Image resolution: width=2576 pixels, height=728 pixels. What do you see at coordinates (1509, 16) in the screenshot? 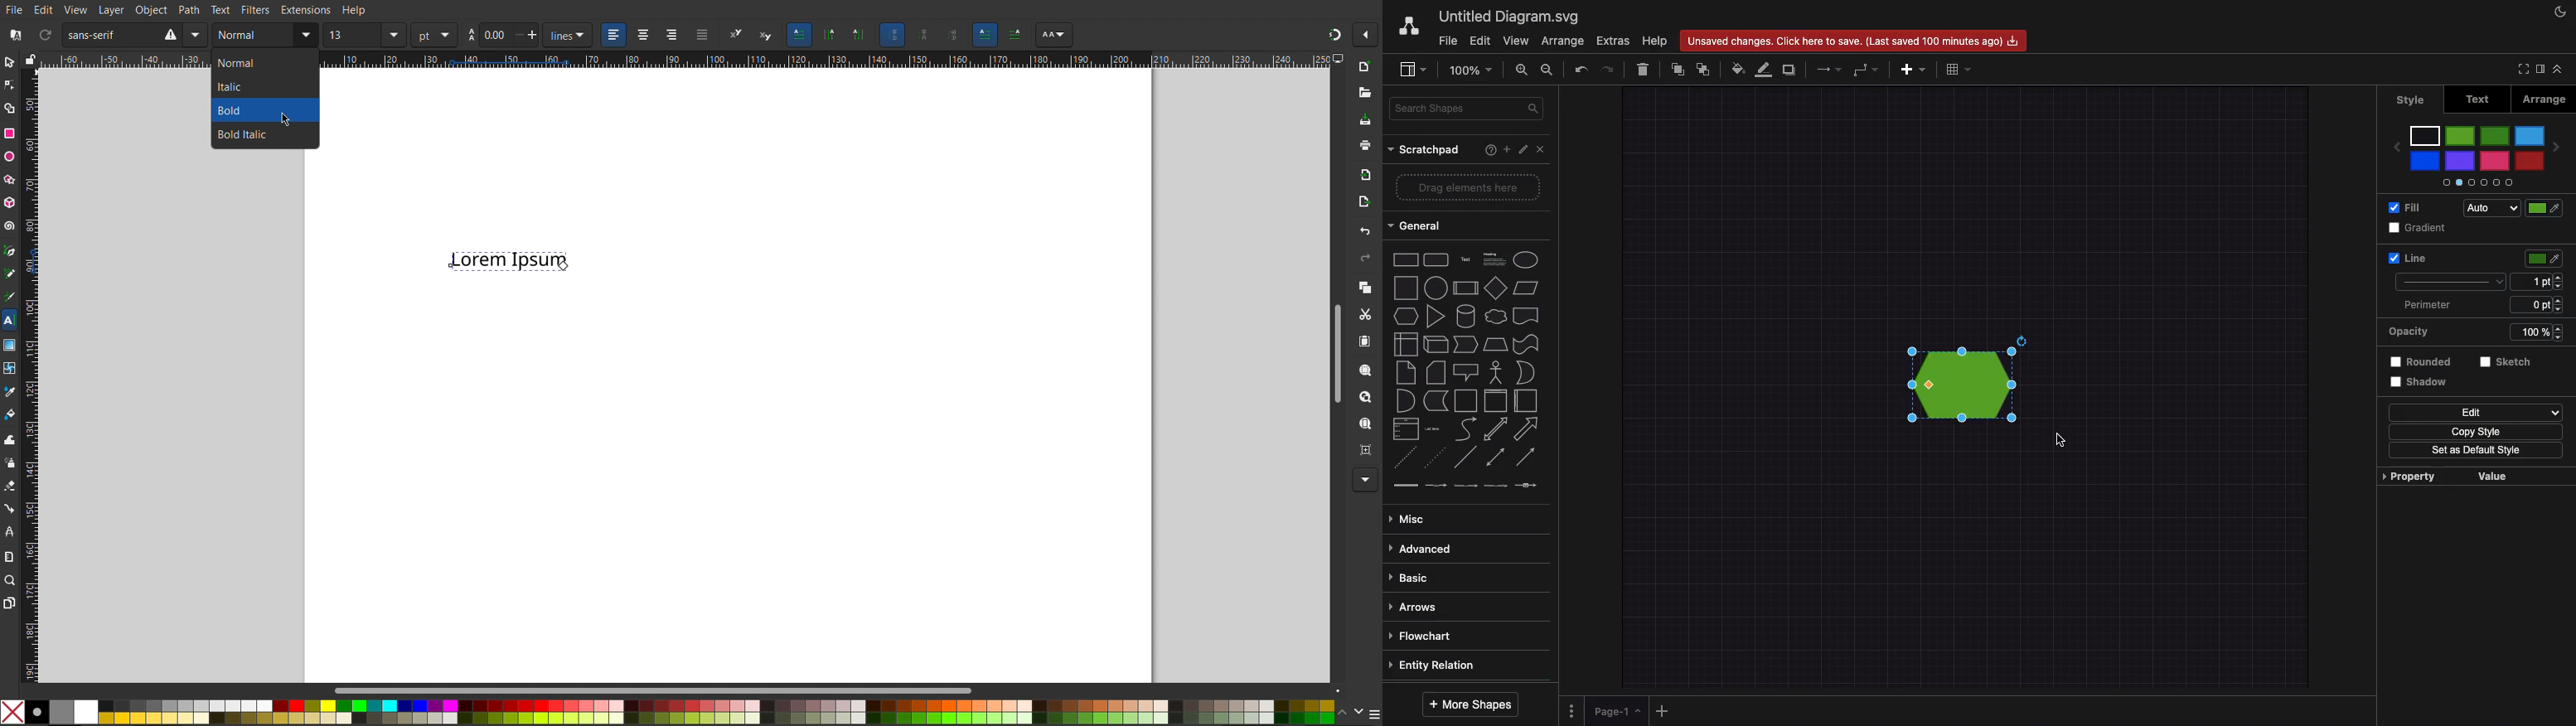
I see `Untitled diagram.svg` at bounding box center [1509, 16].